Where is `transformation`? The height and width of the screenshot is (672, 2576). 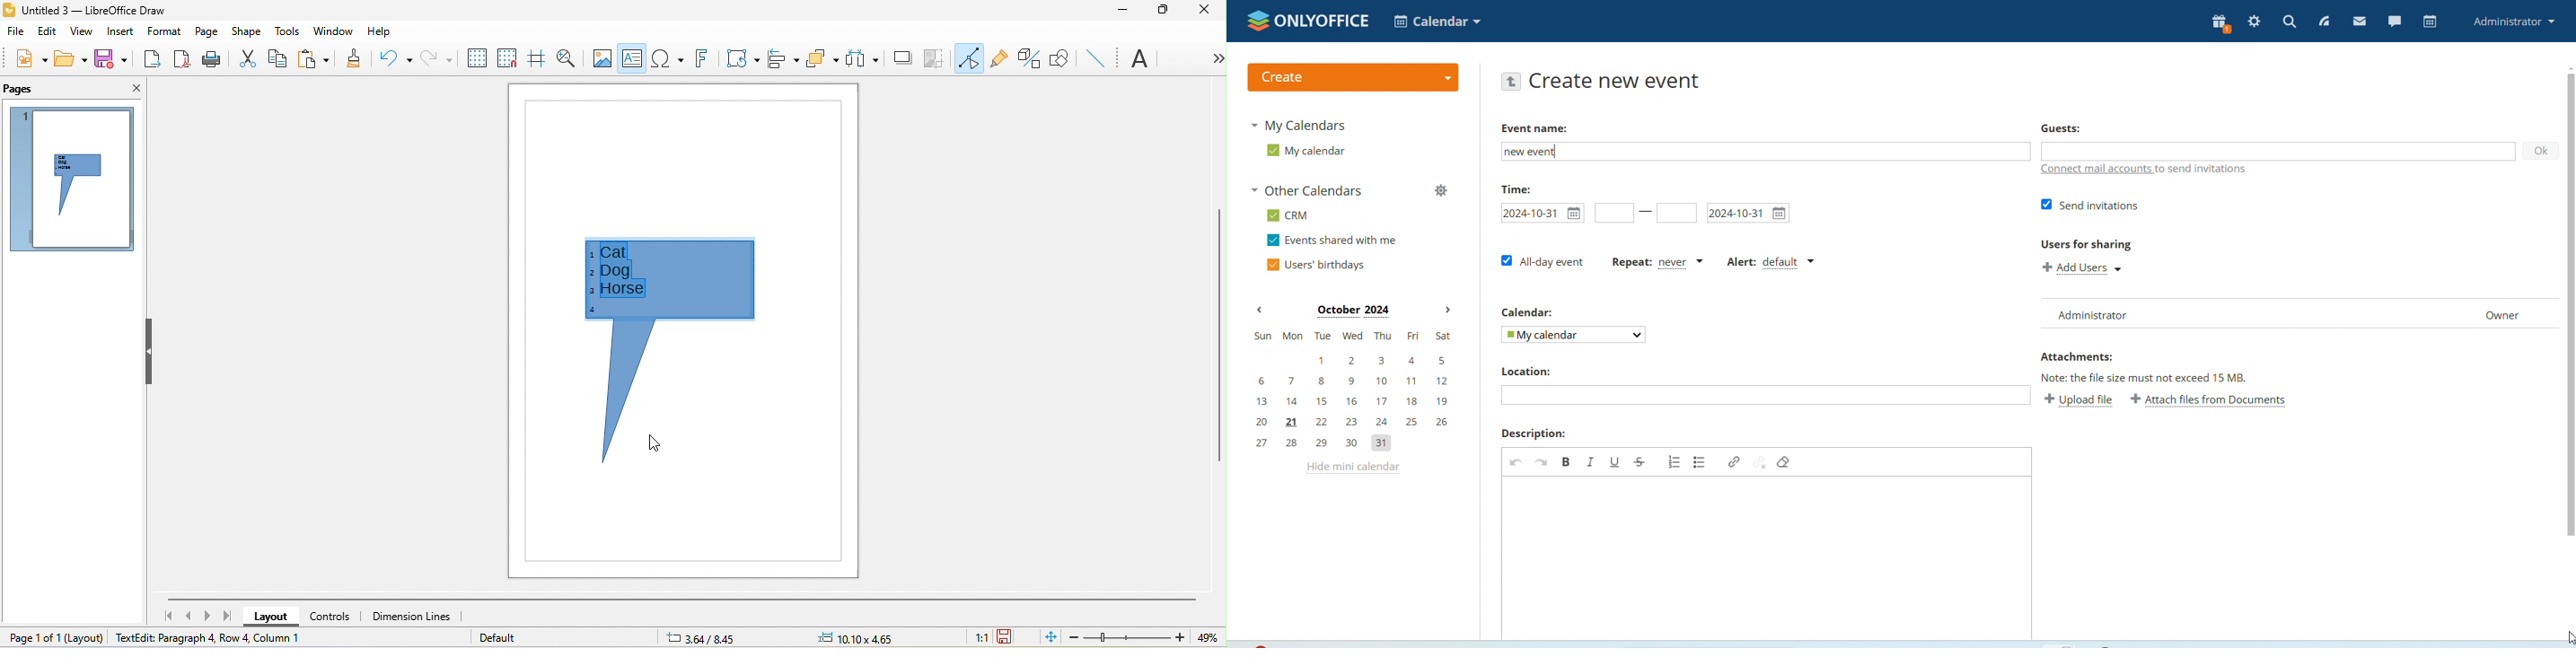
transformation is located at coordinates (743, 61).